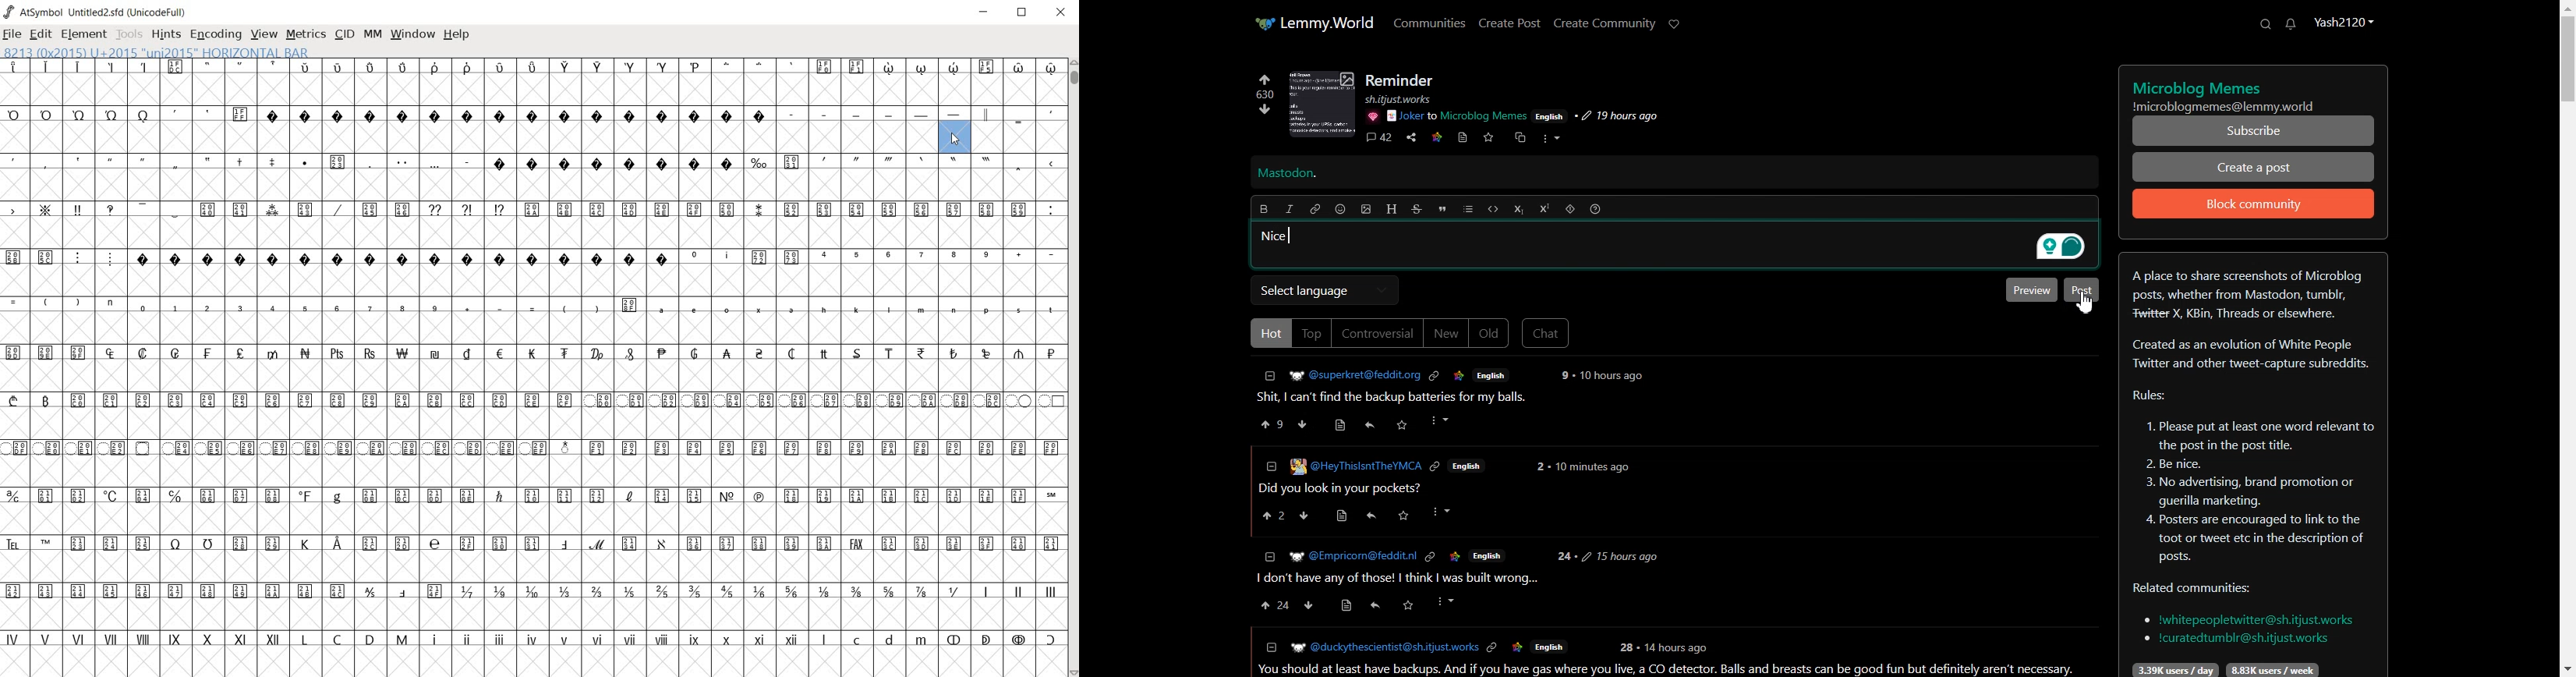 Image resolution: width=2576 pixels, height=700 pixels. What do you see at coordinates (1564, 557) in the screenshot?
I see `24-` at bounding box center [1564, 557].